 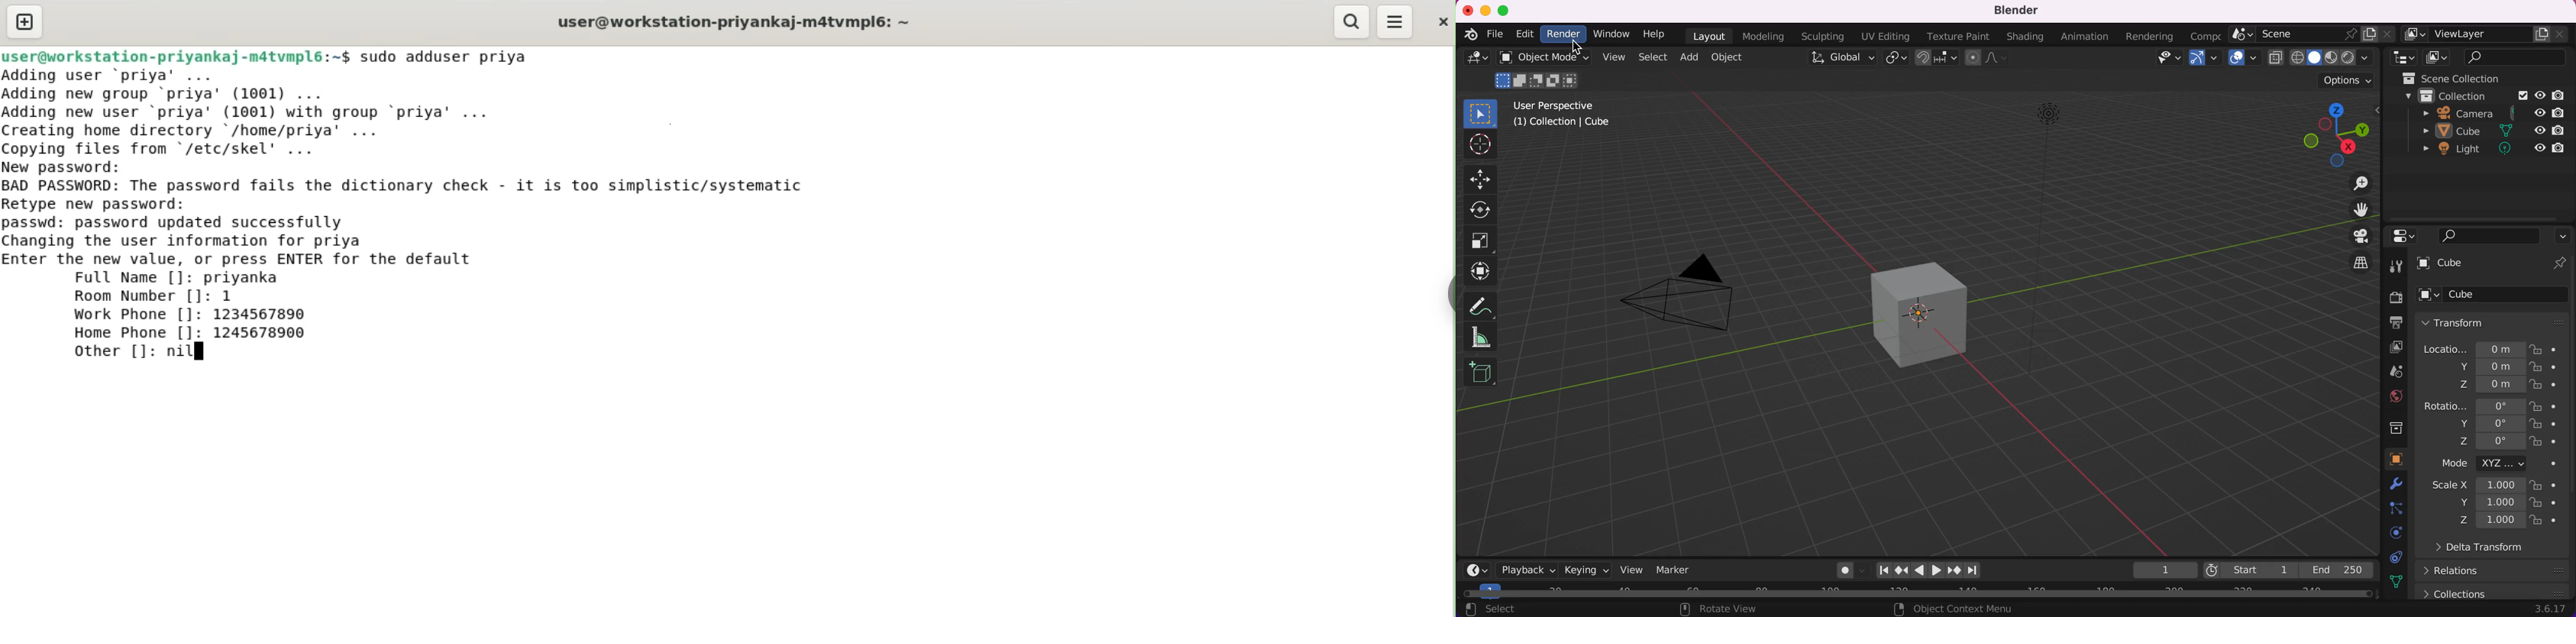 I want to click on data, so click(x=2394, y=581).